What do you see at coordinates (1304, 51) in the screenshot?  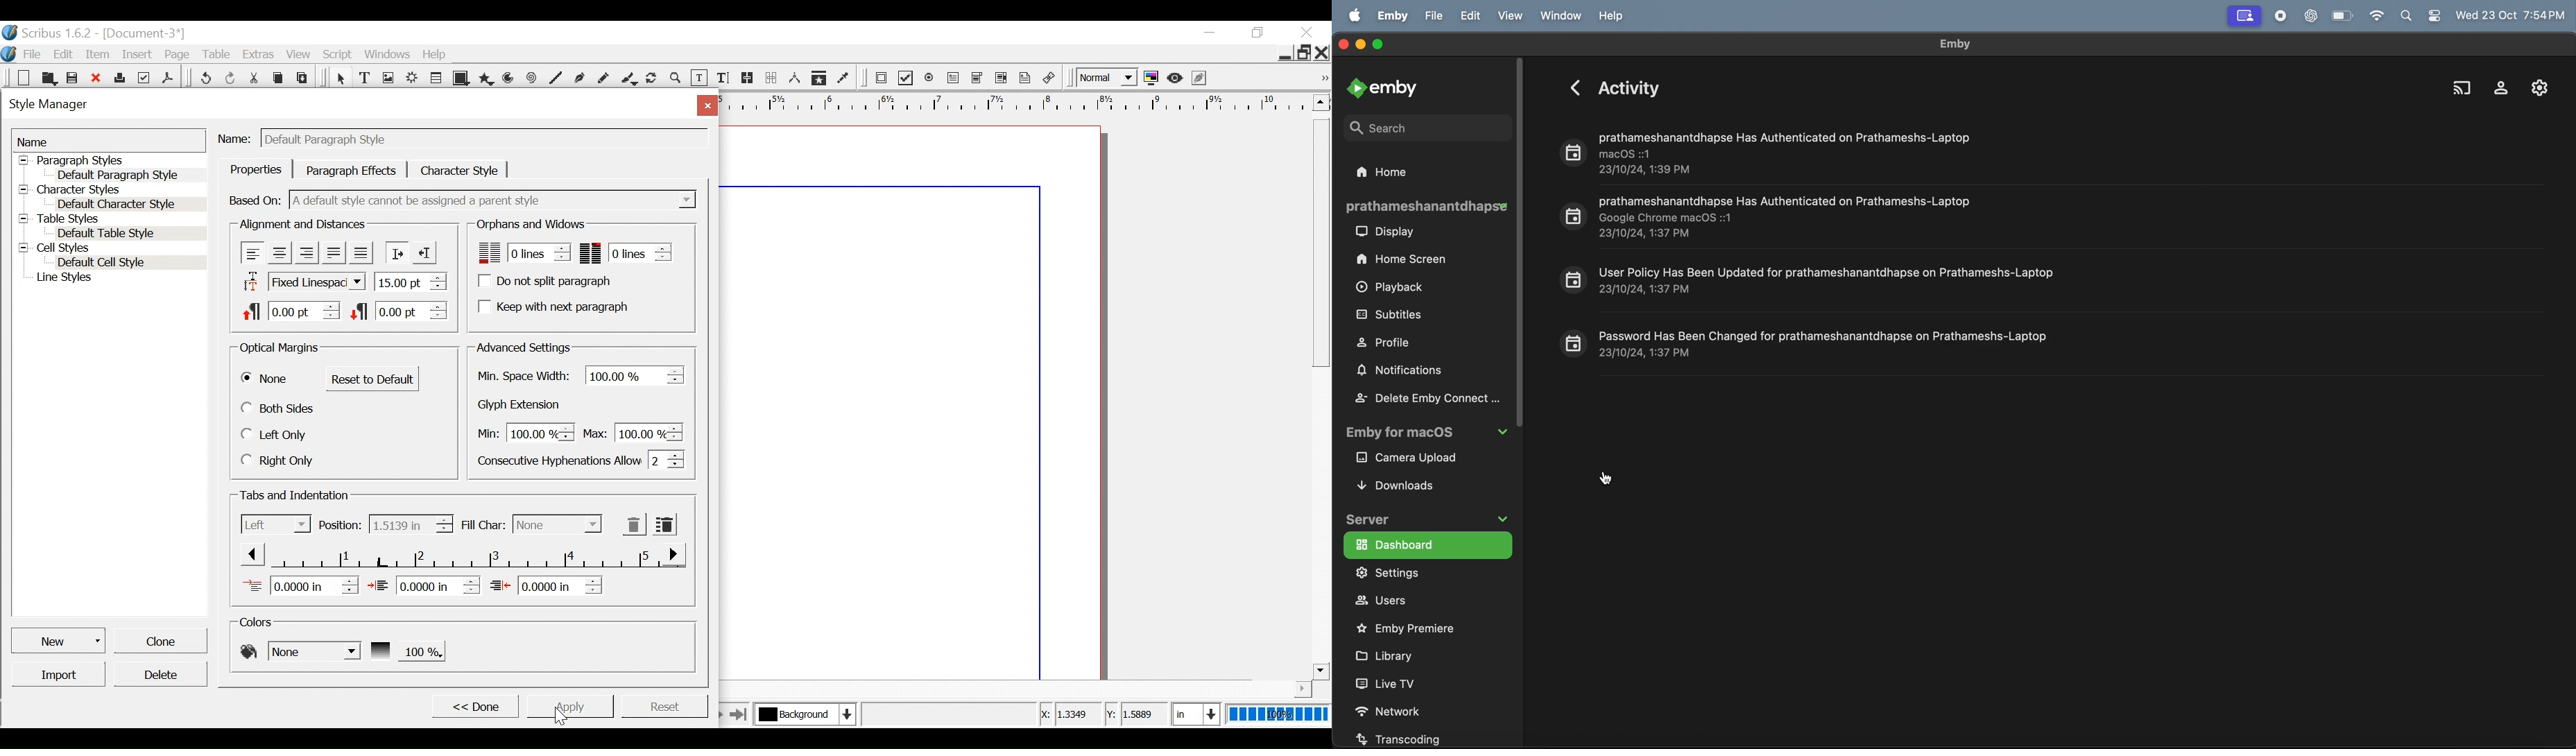 I see `Restore` at bounding box center [1304, 51].